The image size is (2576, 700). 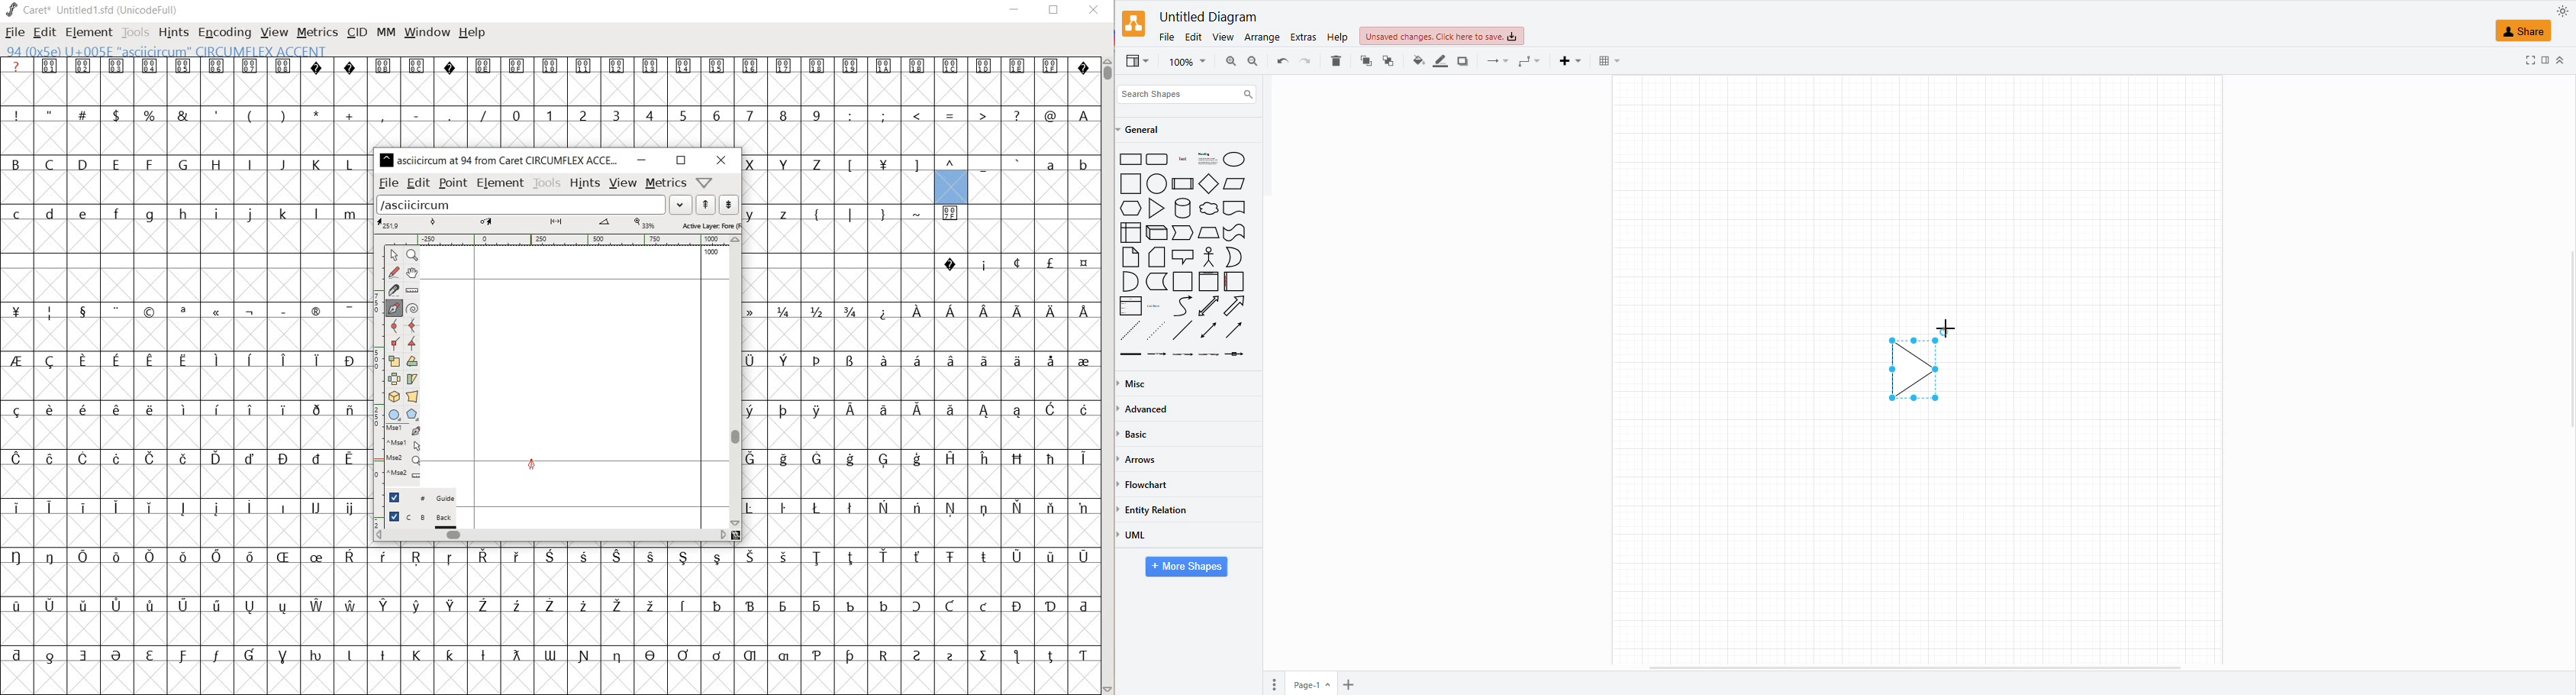 I want to click on view, so click(x=1222, y=36).